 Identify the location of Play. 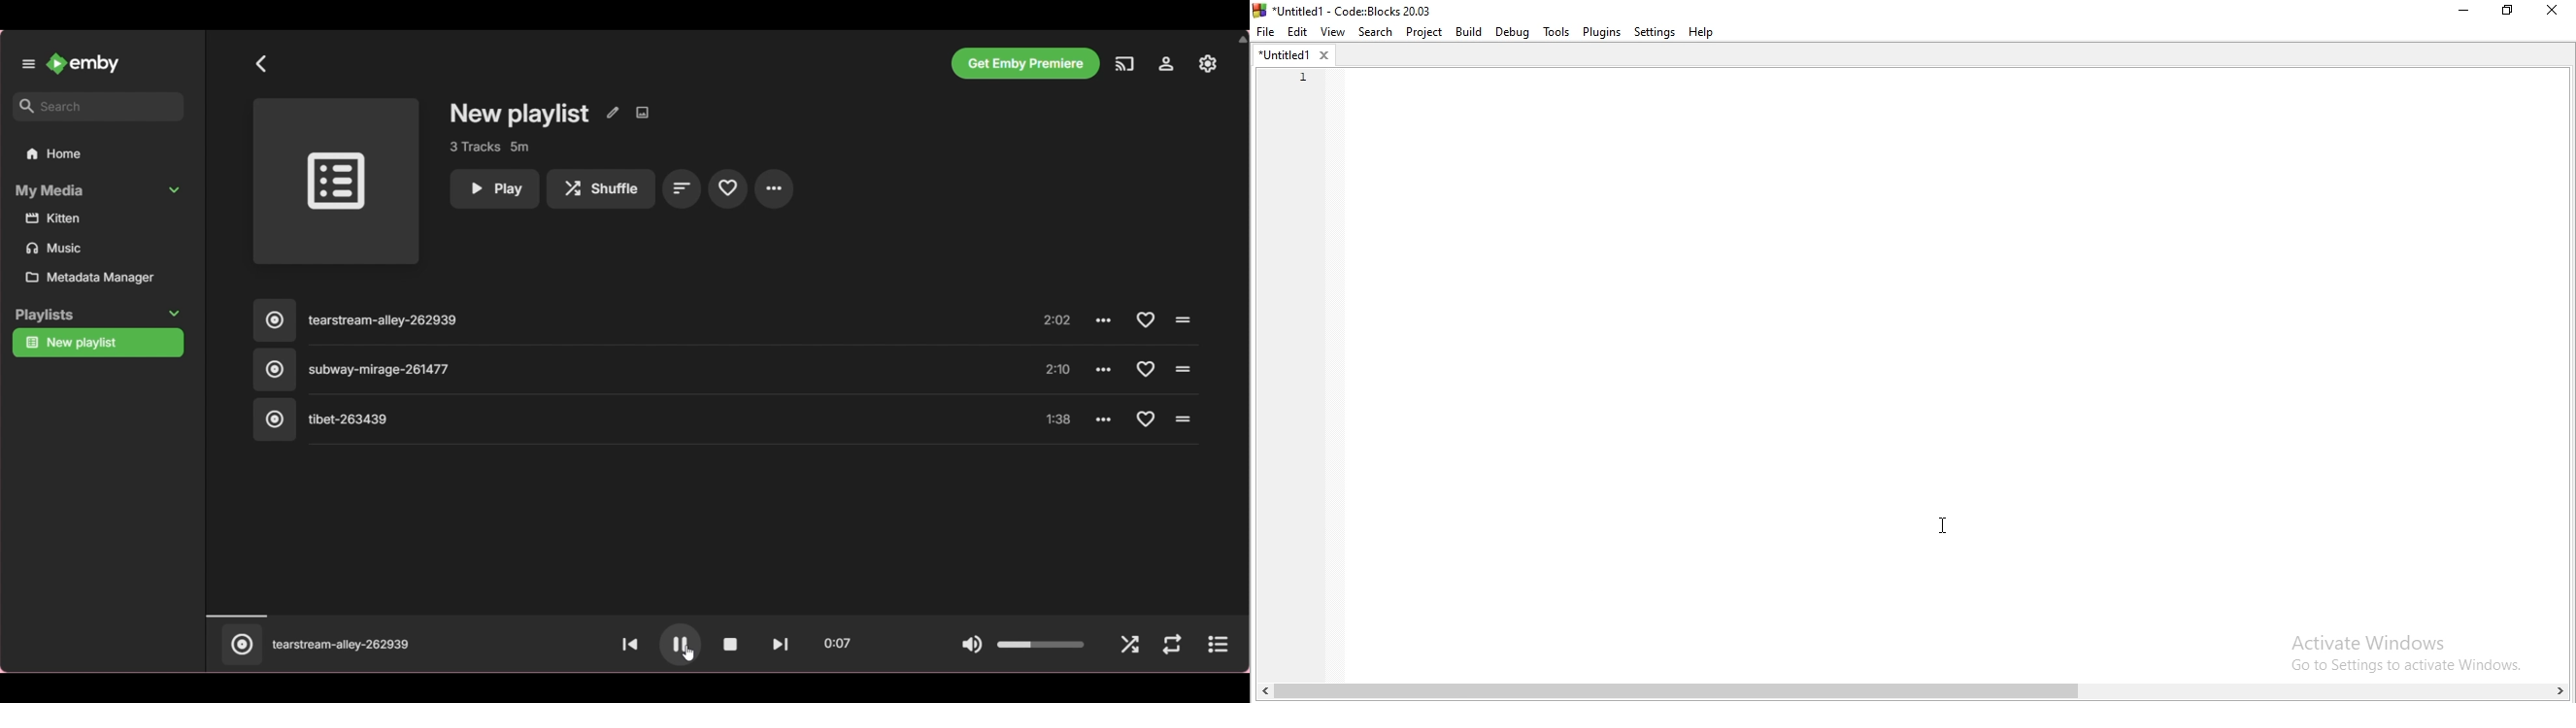
(494, 189).